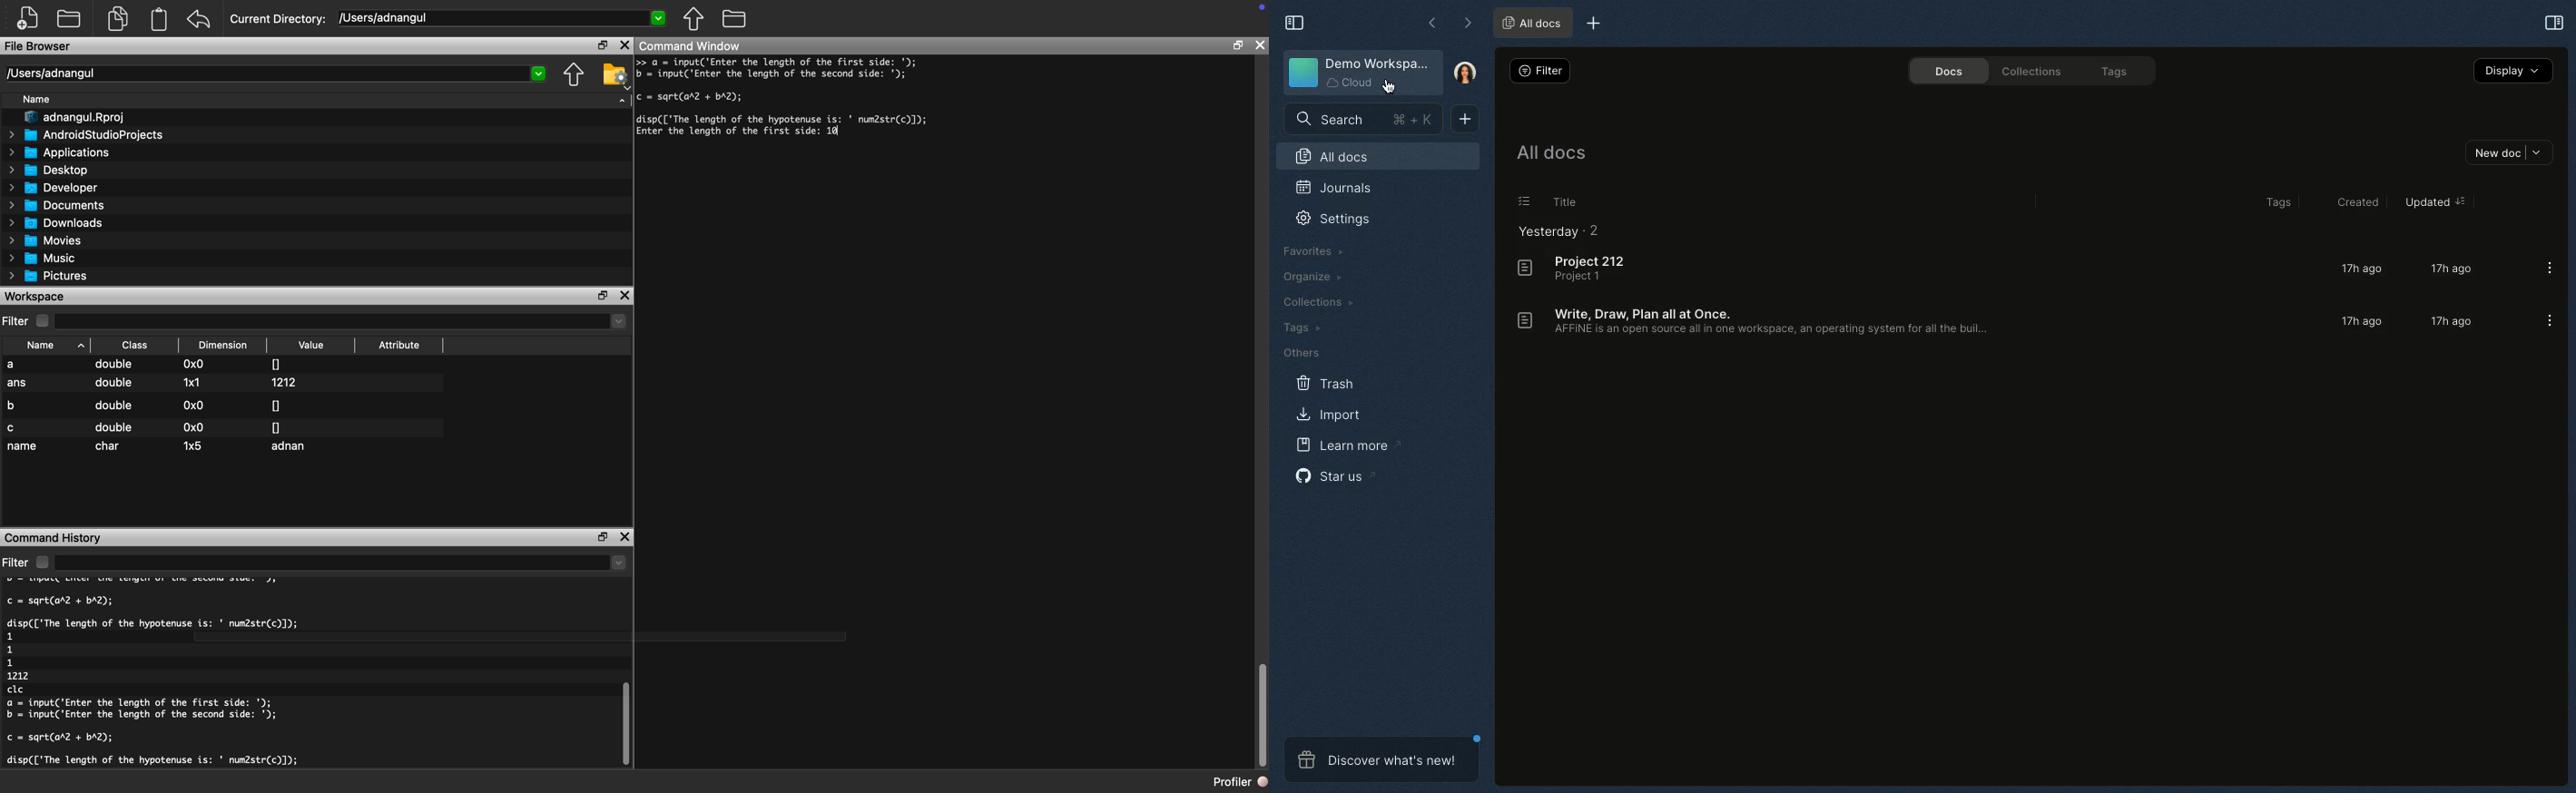  What do you see at coordinates (275, 74) in the screenshot?
I see `Users/adnangul 2` at bounding box center [275, 74].